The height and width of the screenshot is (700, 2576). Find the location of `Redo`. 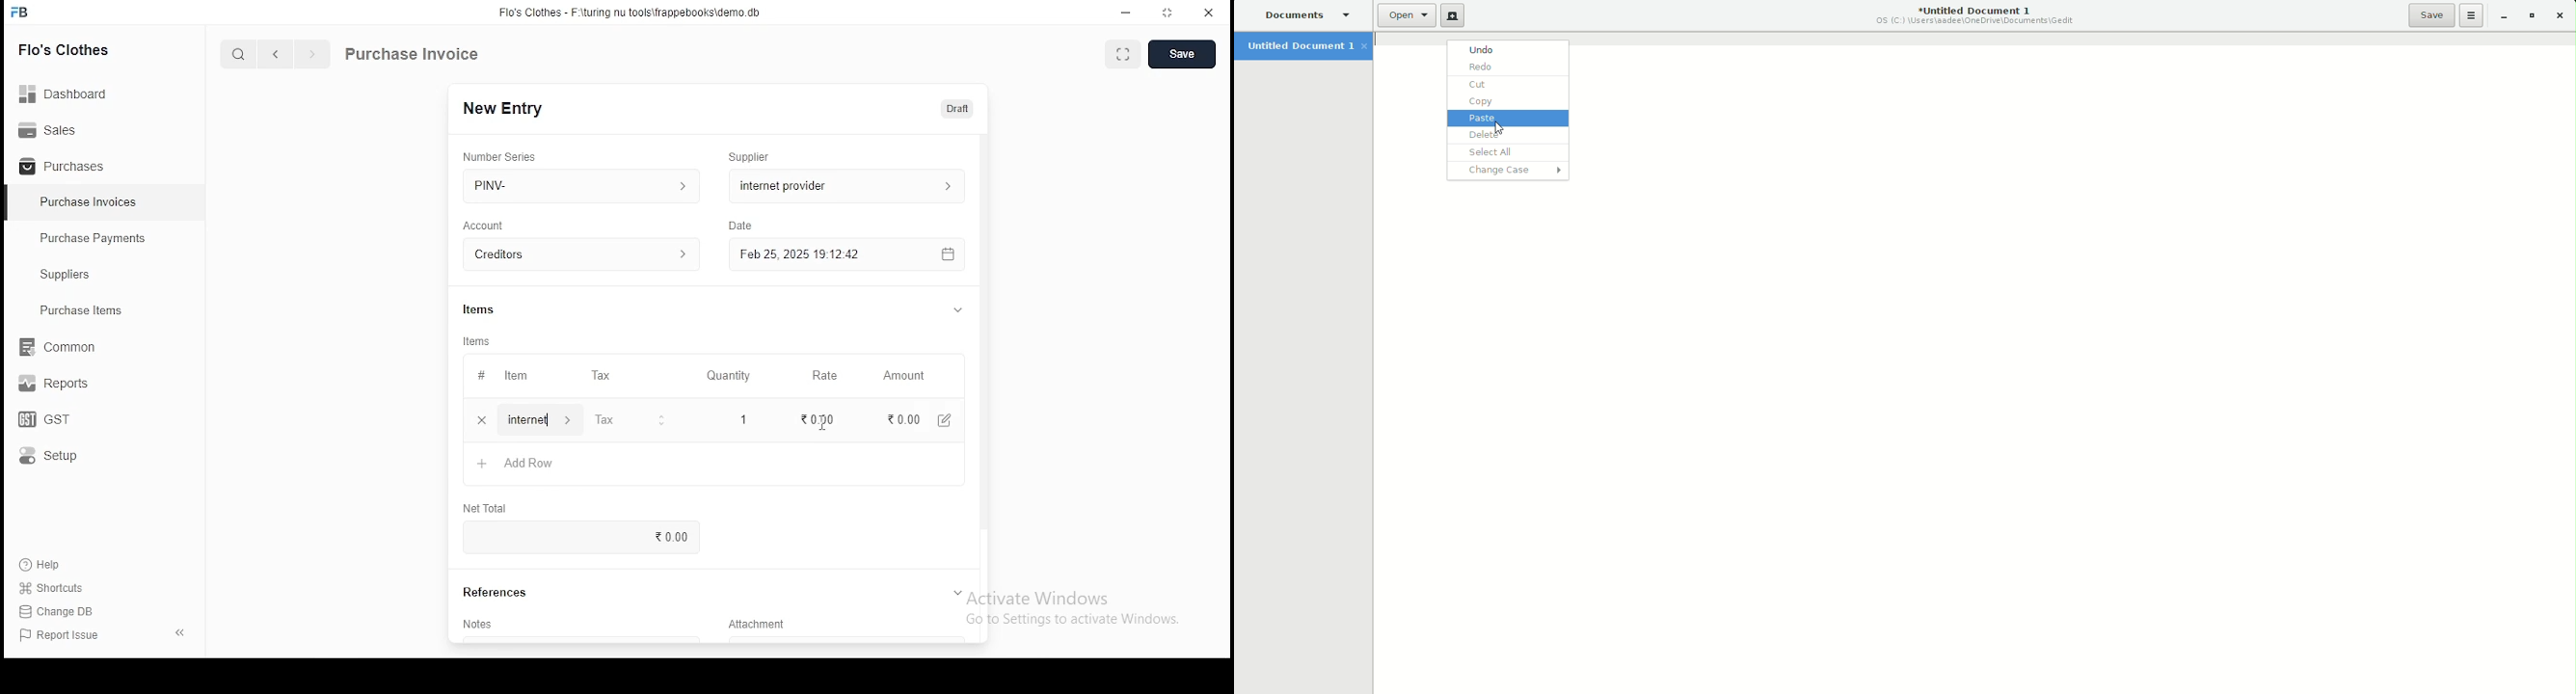

Redo is located at coordinates (1506, 66).